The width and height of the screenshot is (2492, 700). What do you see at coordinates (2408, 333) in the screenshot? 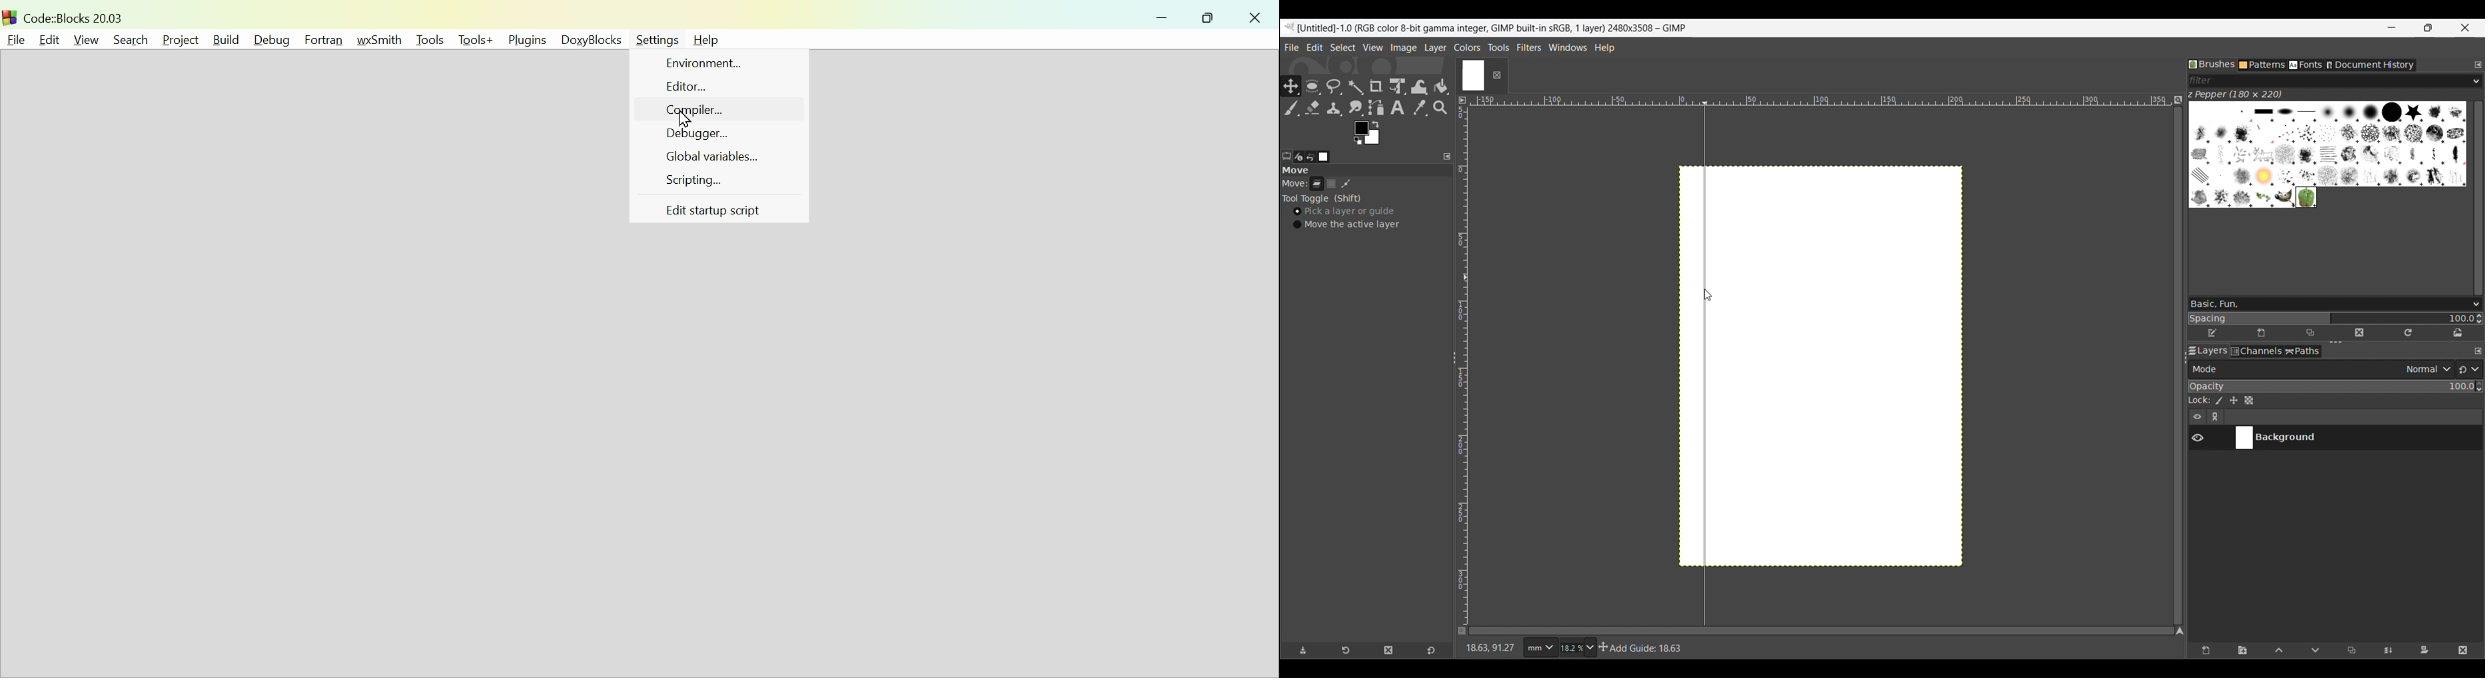
I see `Refresh brushes` at bounding box center [2408, 333].